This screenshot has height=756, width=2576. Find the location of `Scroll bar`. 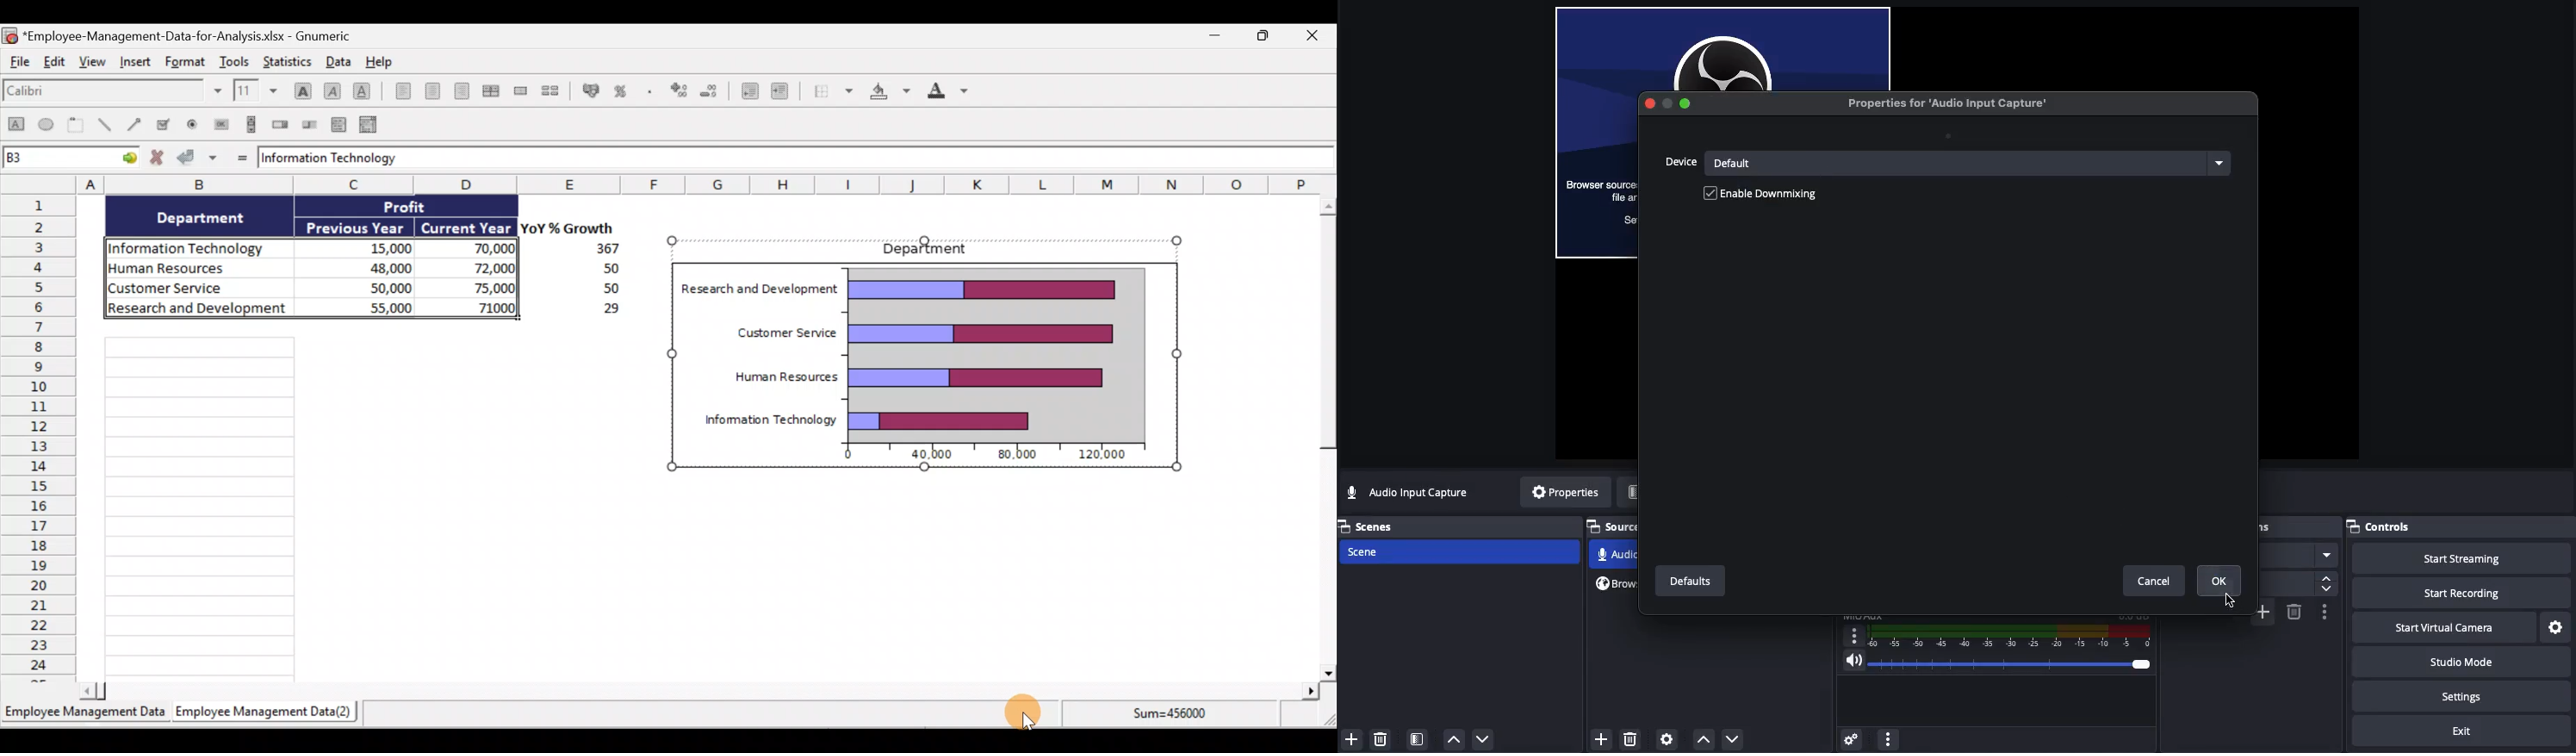

Scroll bar is located at coordinates (1321, 438).